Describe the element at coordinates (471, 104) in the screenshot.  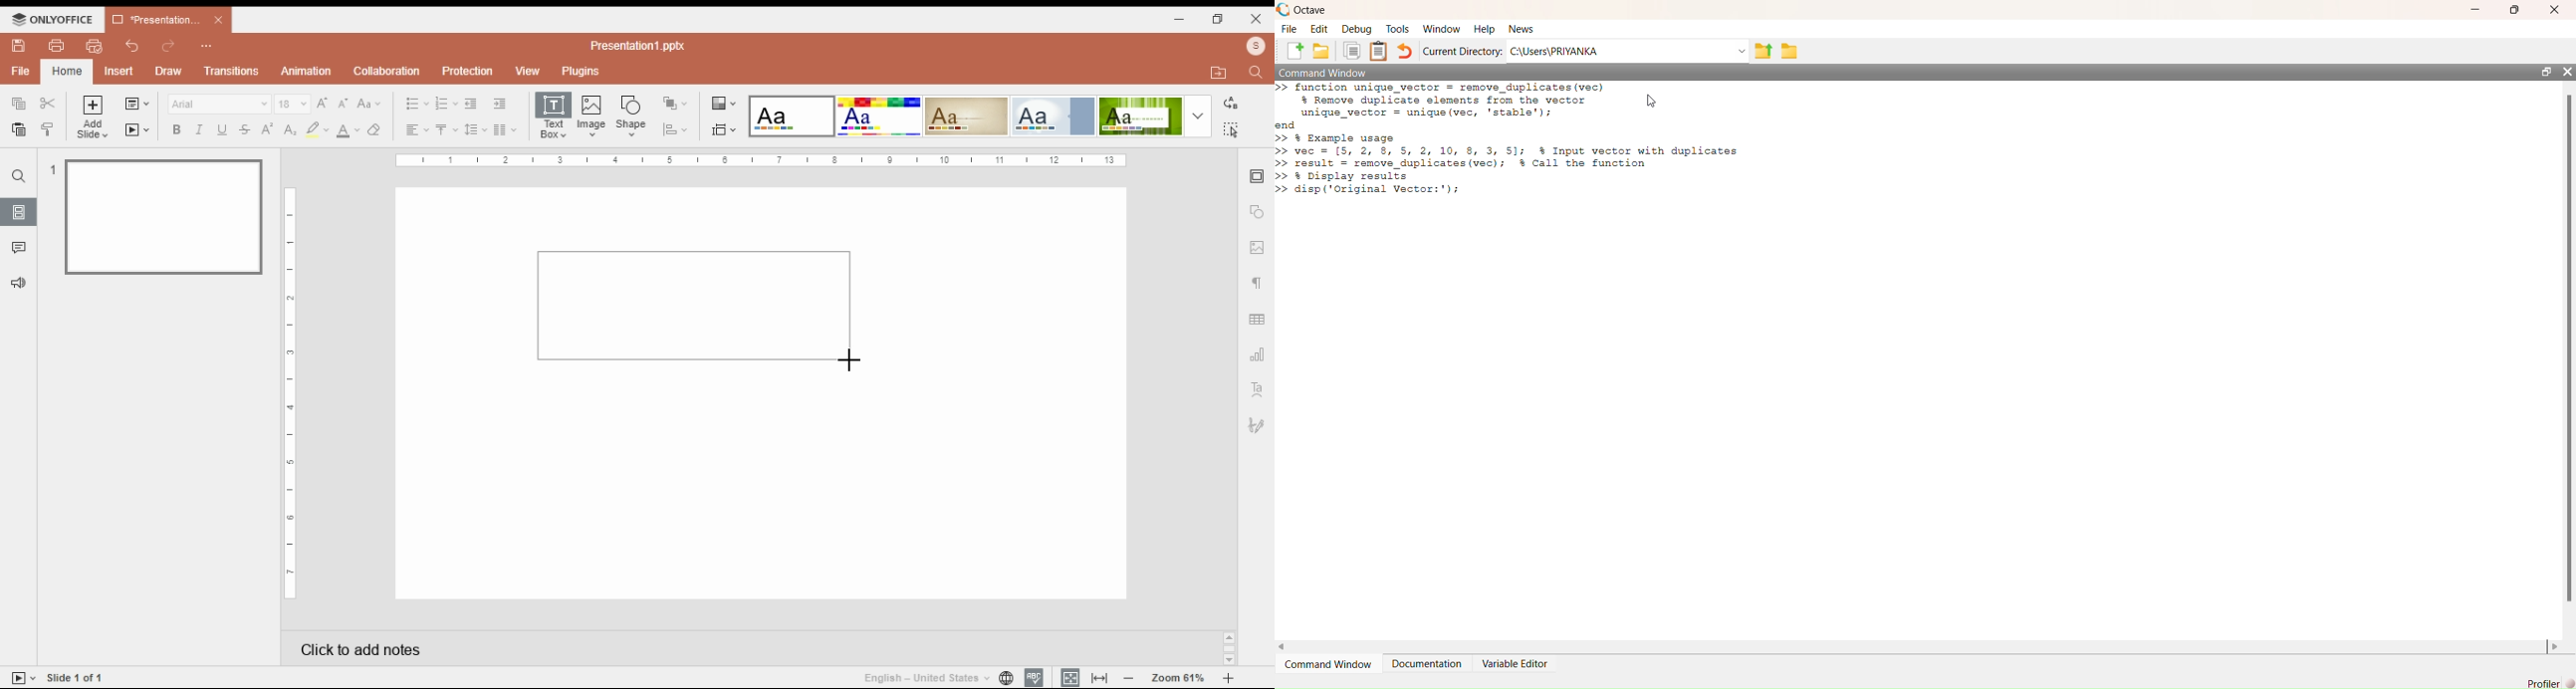
I see `decrease indent` at that location.